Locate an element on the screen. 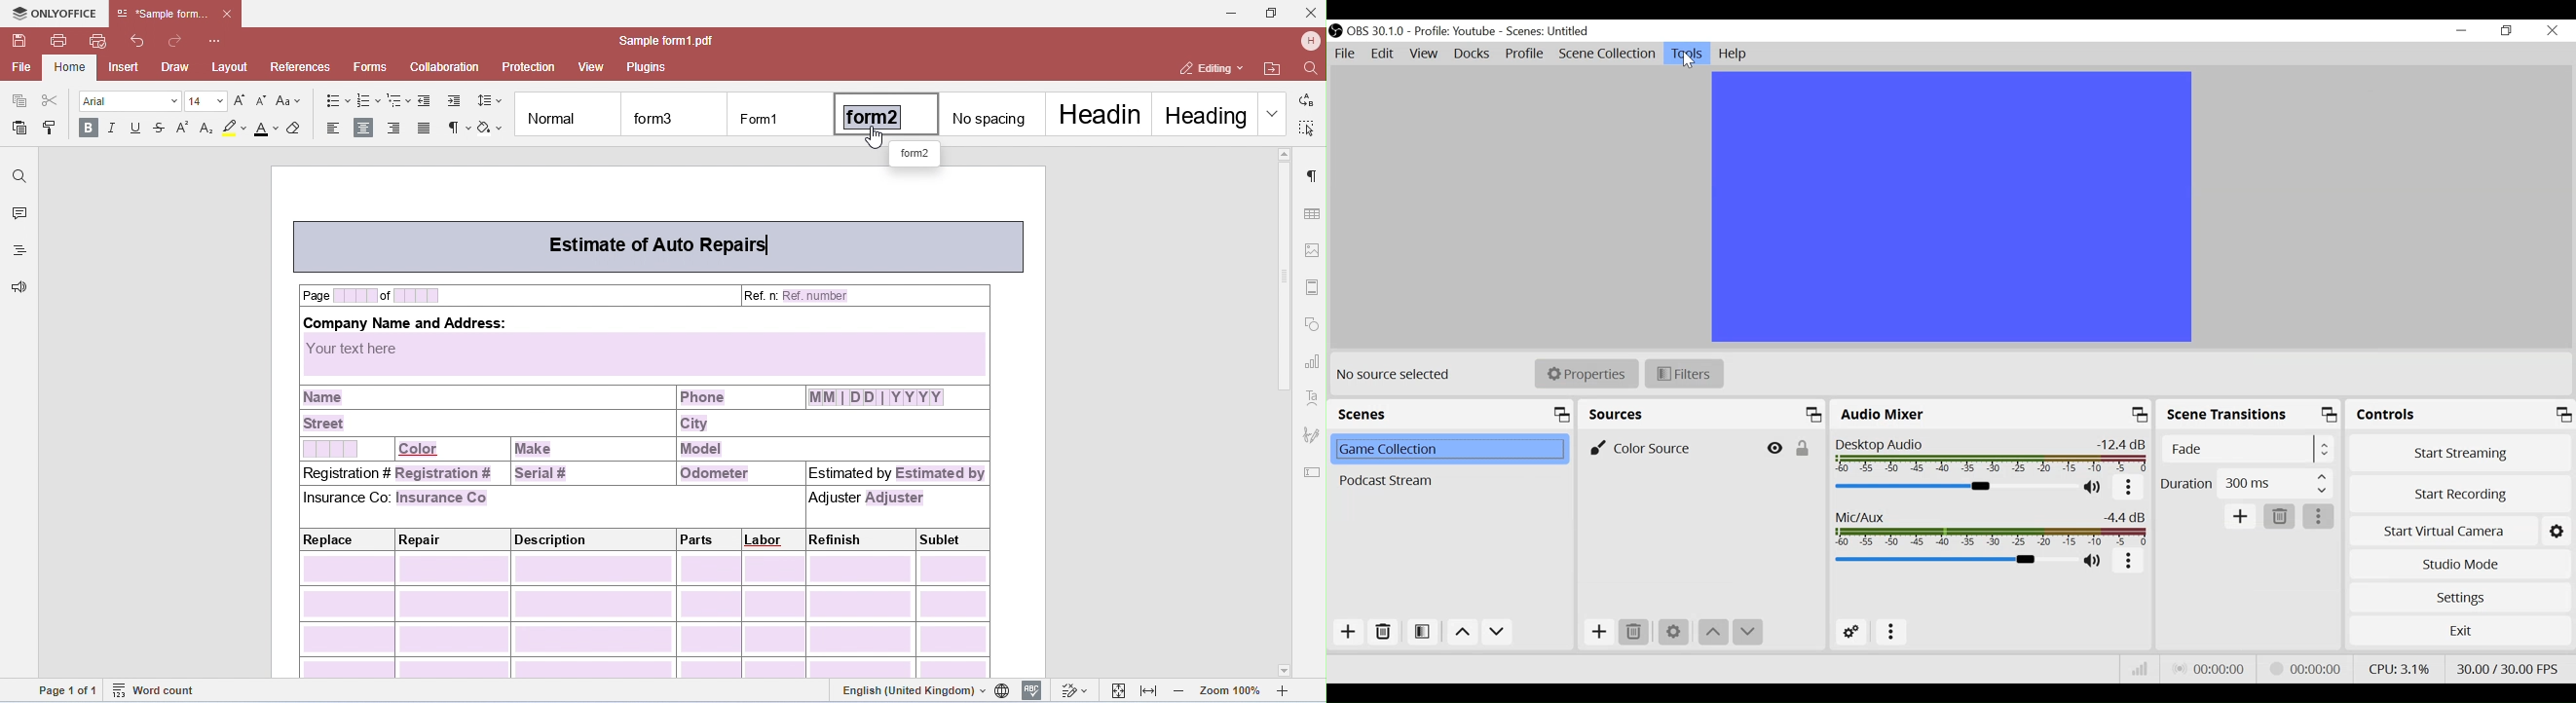 The height and width of the screenshot is (728, 2576). Start Streaming is located at coordinates (2457, 451).